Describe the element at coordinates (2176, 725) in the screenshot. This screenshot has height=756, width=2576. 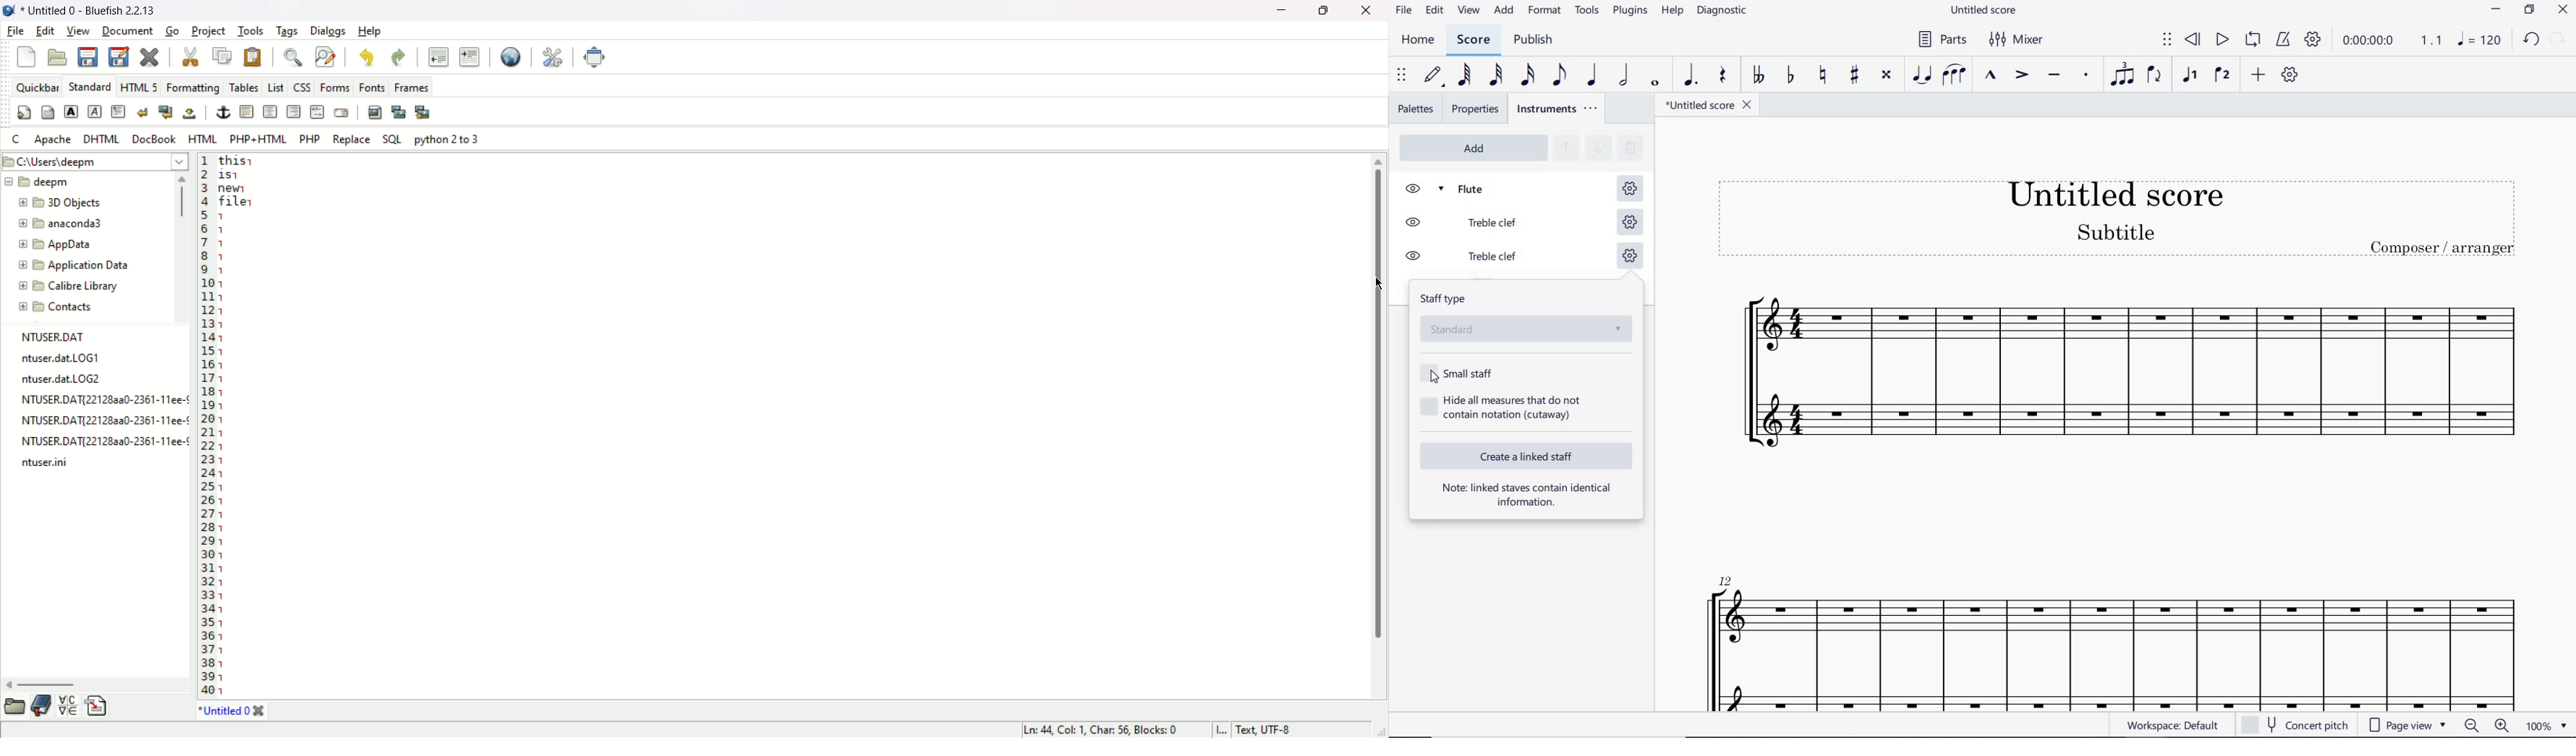
I see `WORKSPACE: DEFAULT` at that location.